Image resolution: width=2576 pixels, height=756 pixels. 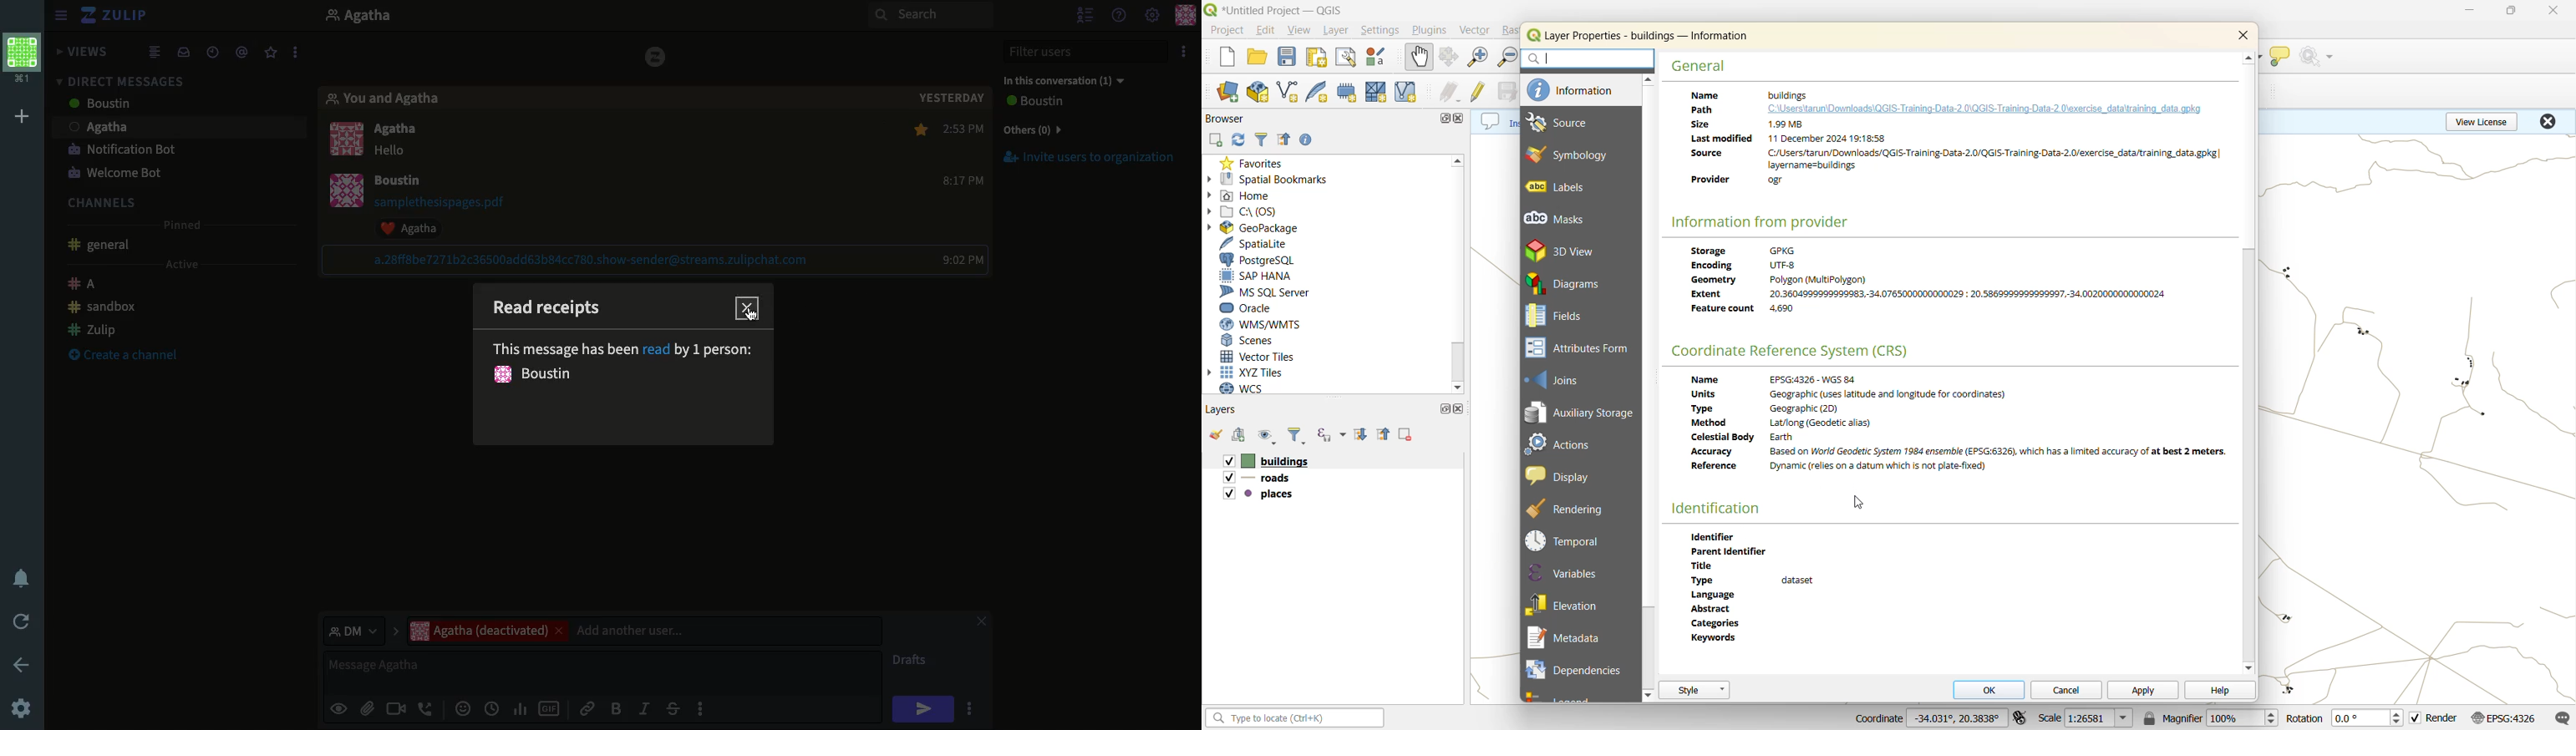 What do you see at coordinates (394, 710) in the screenshot?
I see `Video` at bounding box center [394, 710].